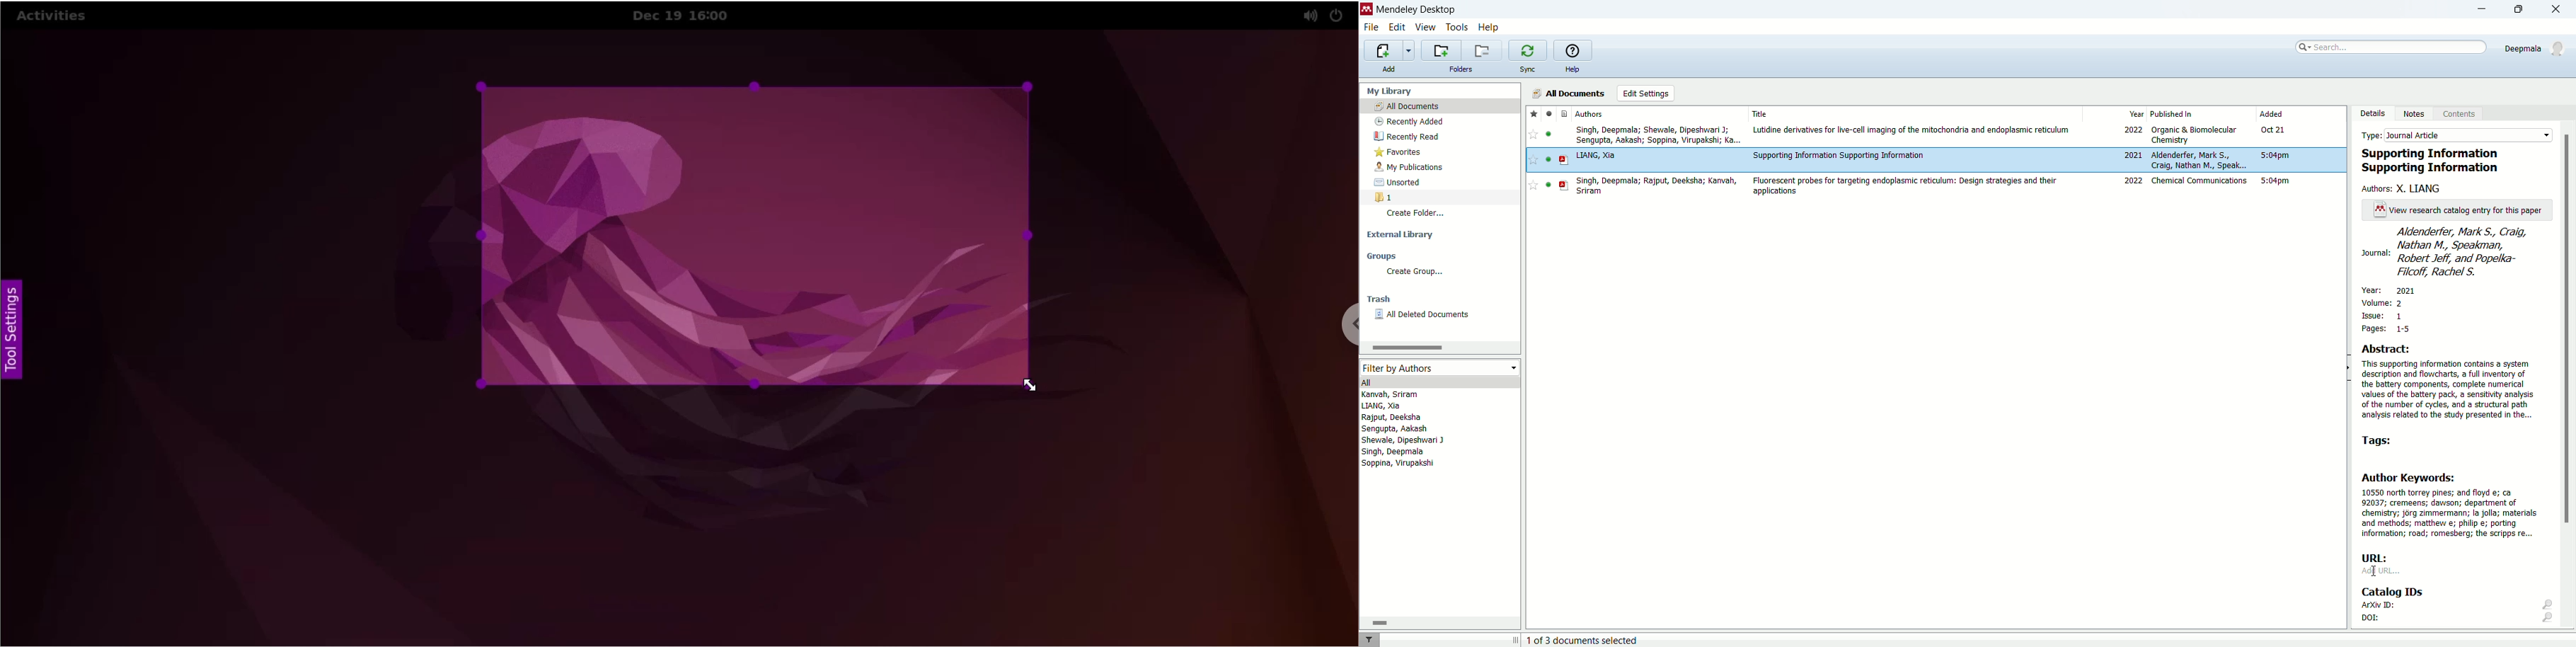  I want to click on external library, so click(1400, 236).